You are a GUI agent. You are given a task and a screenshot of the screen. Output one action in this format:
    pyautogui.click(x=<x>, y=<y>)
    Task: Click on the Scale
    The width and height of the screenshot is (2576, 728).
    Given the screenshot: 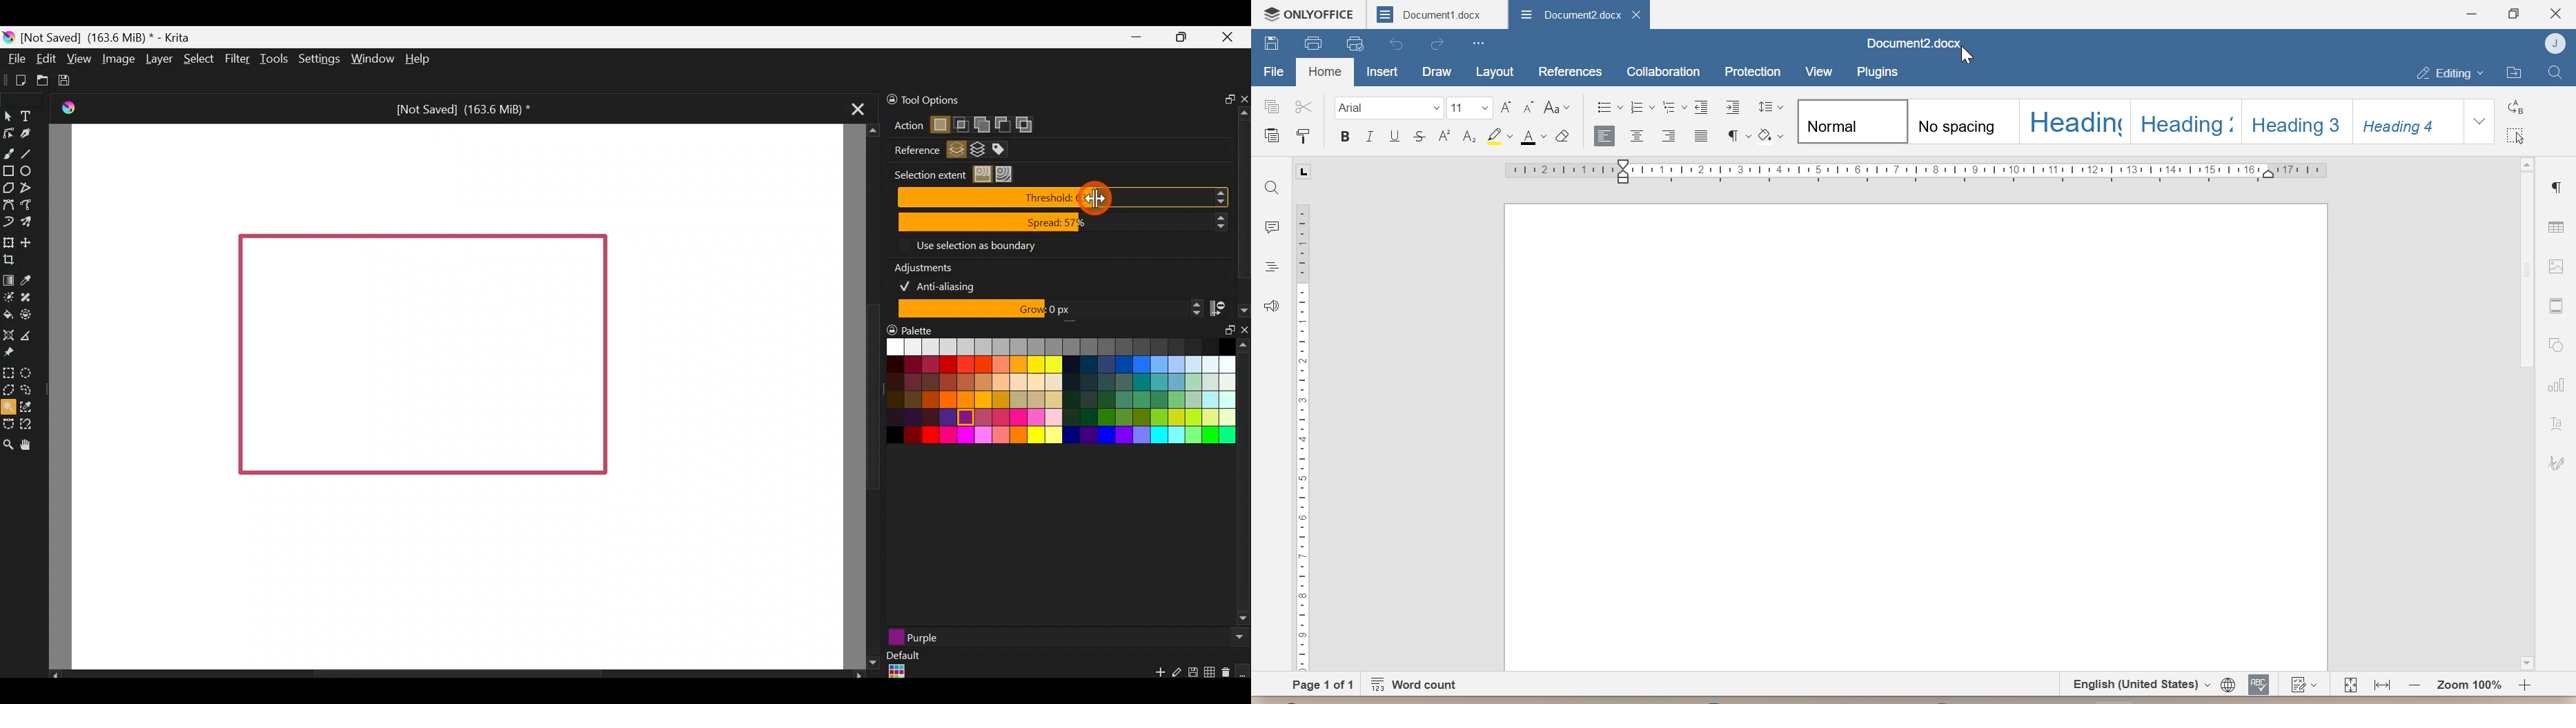 What is the action you would take?
    pyautogui.click(x=1301, y=436)
    